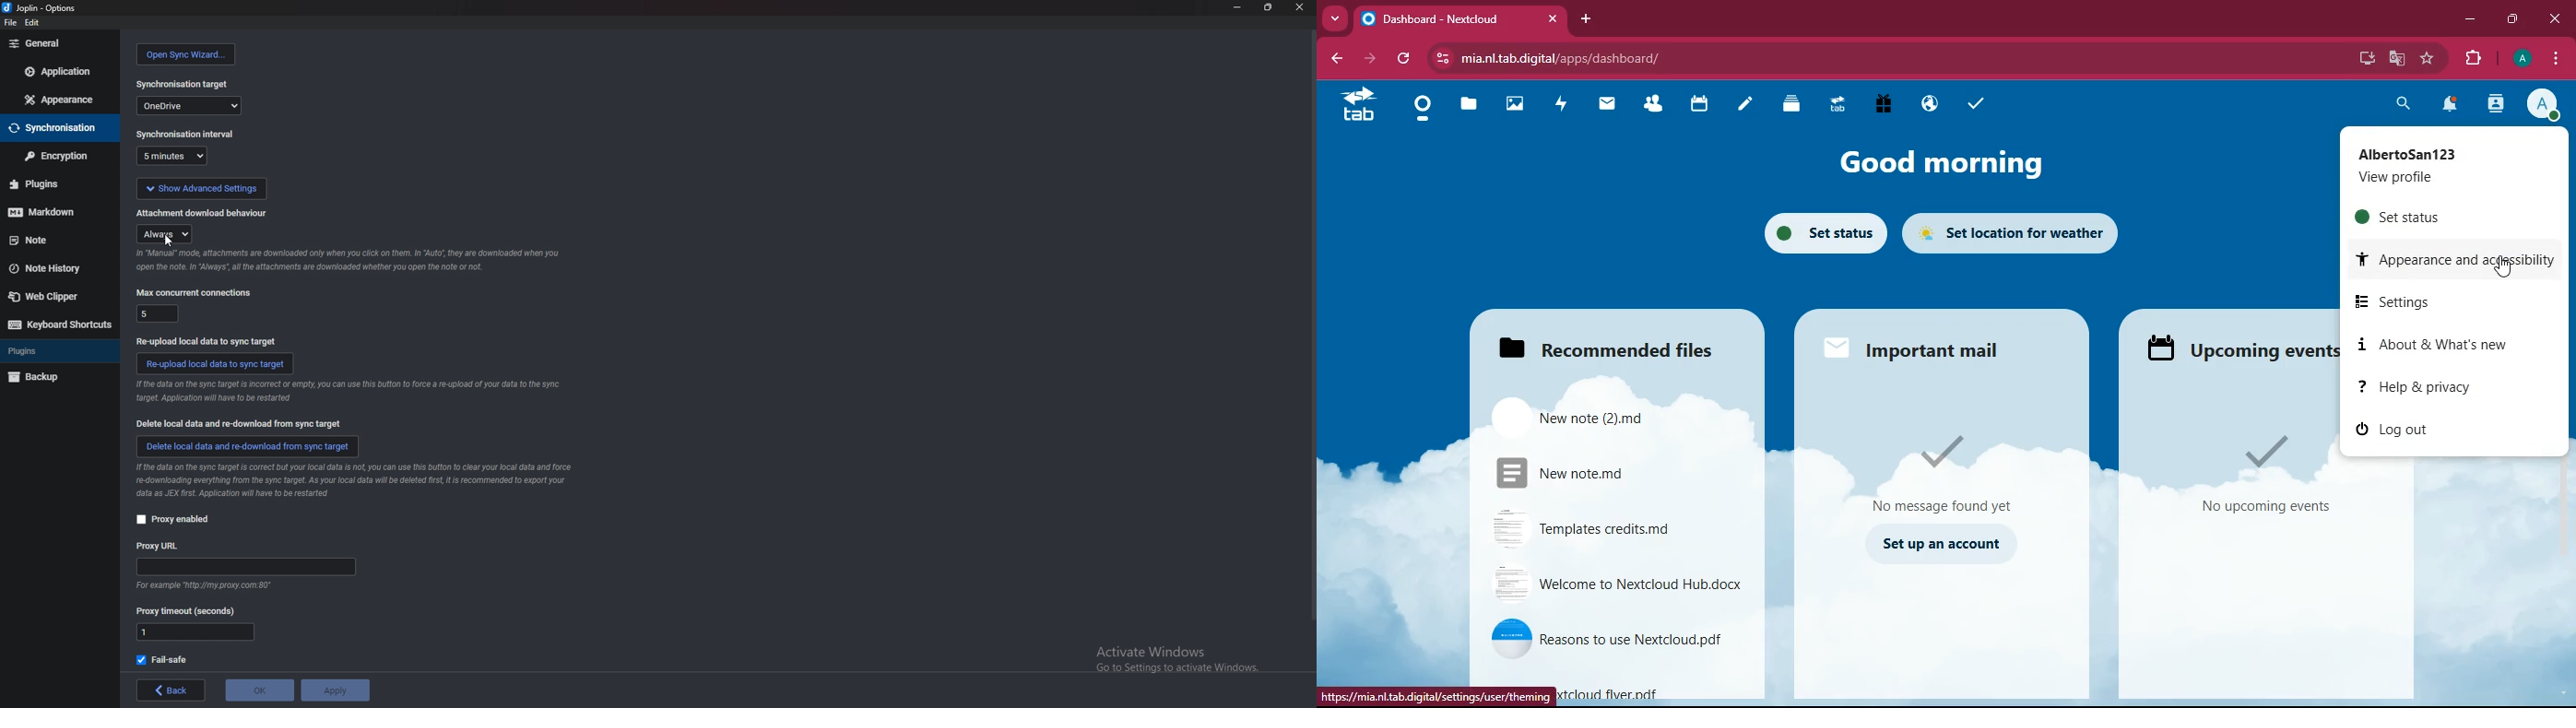  What do you see at coordinates (1337, 17) in the screenshot?
I see `more` at bounding box center [1337, 17].